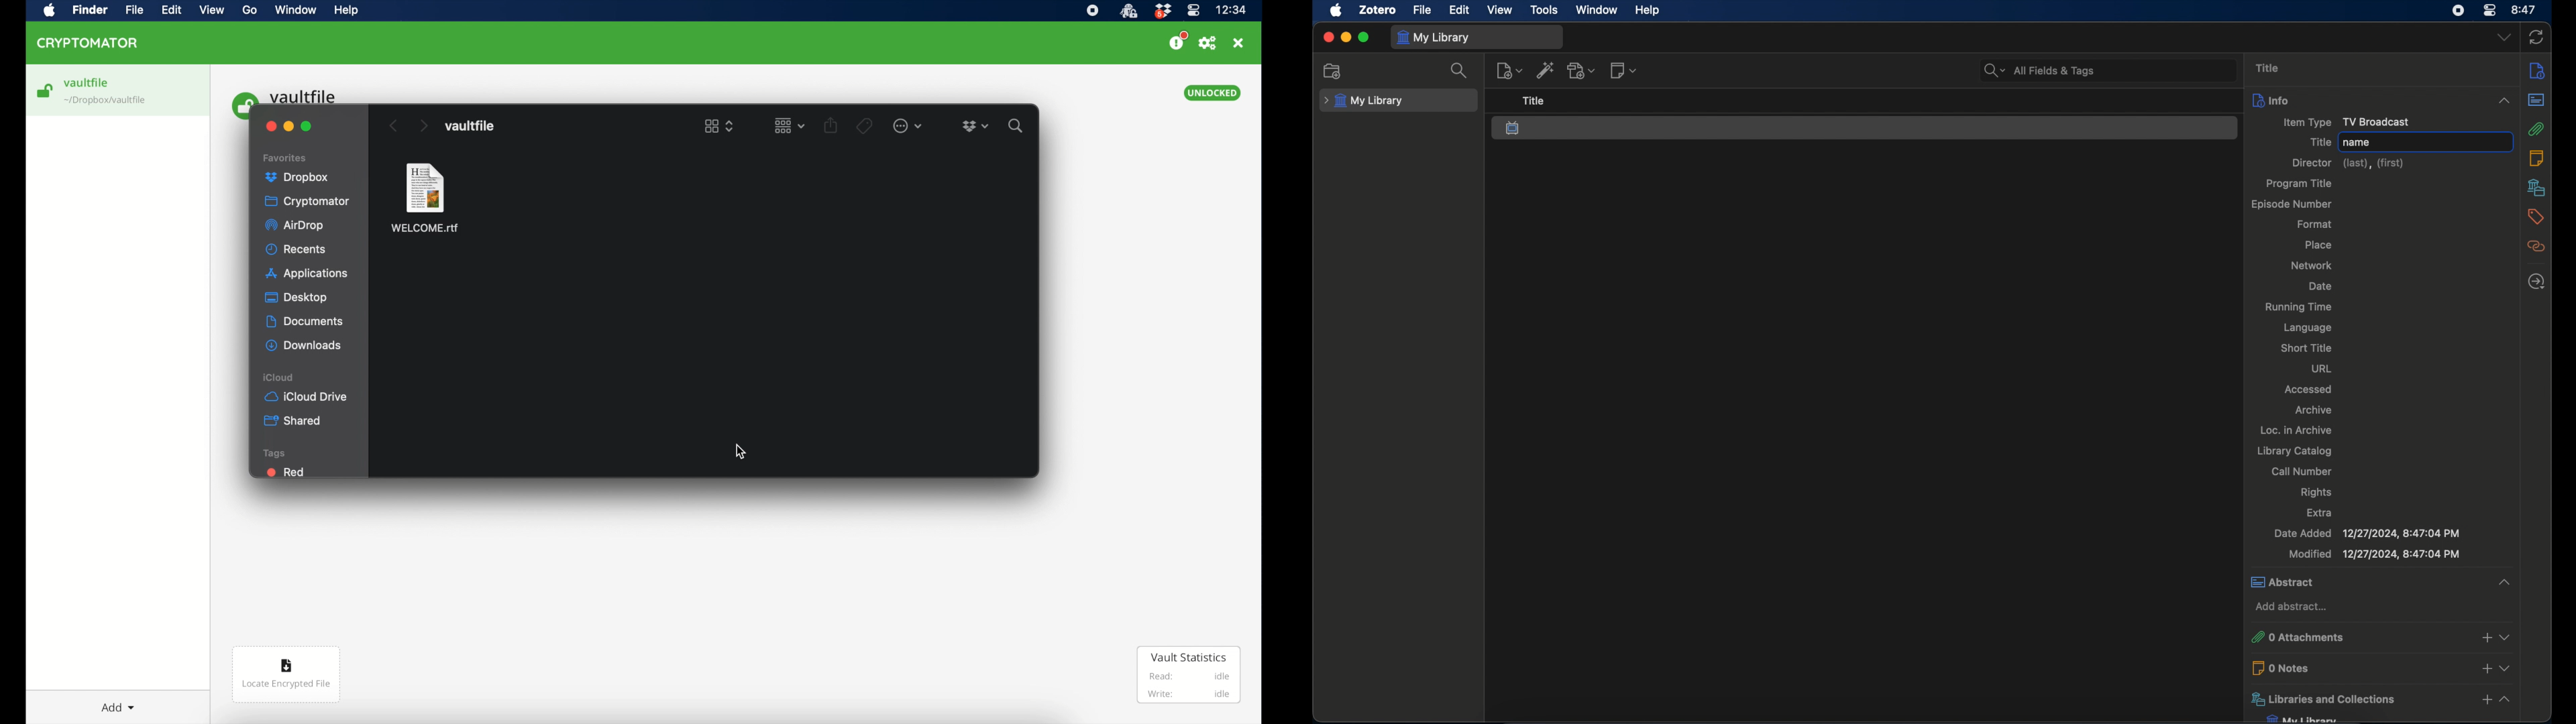 Image resolution: width=2576 pixels, height=728 pixels. I want to click on add abstract, so click(2291, 607).